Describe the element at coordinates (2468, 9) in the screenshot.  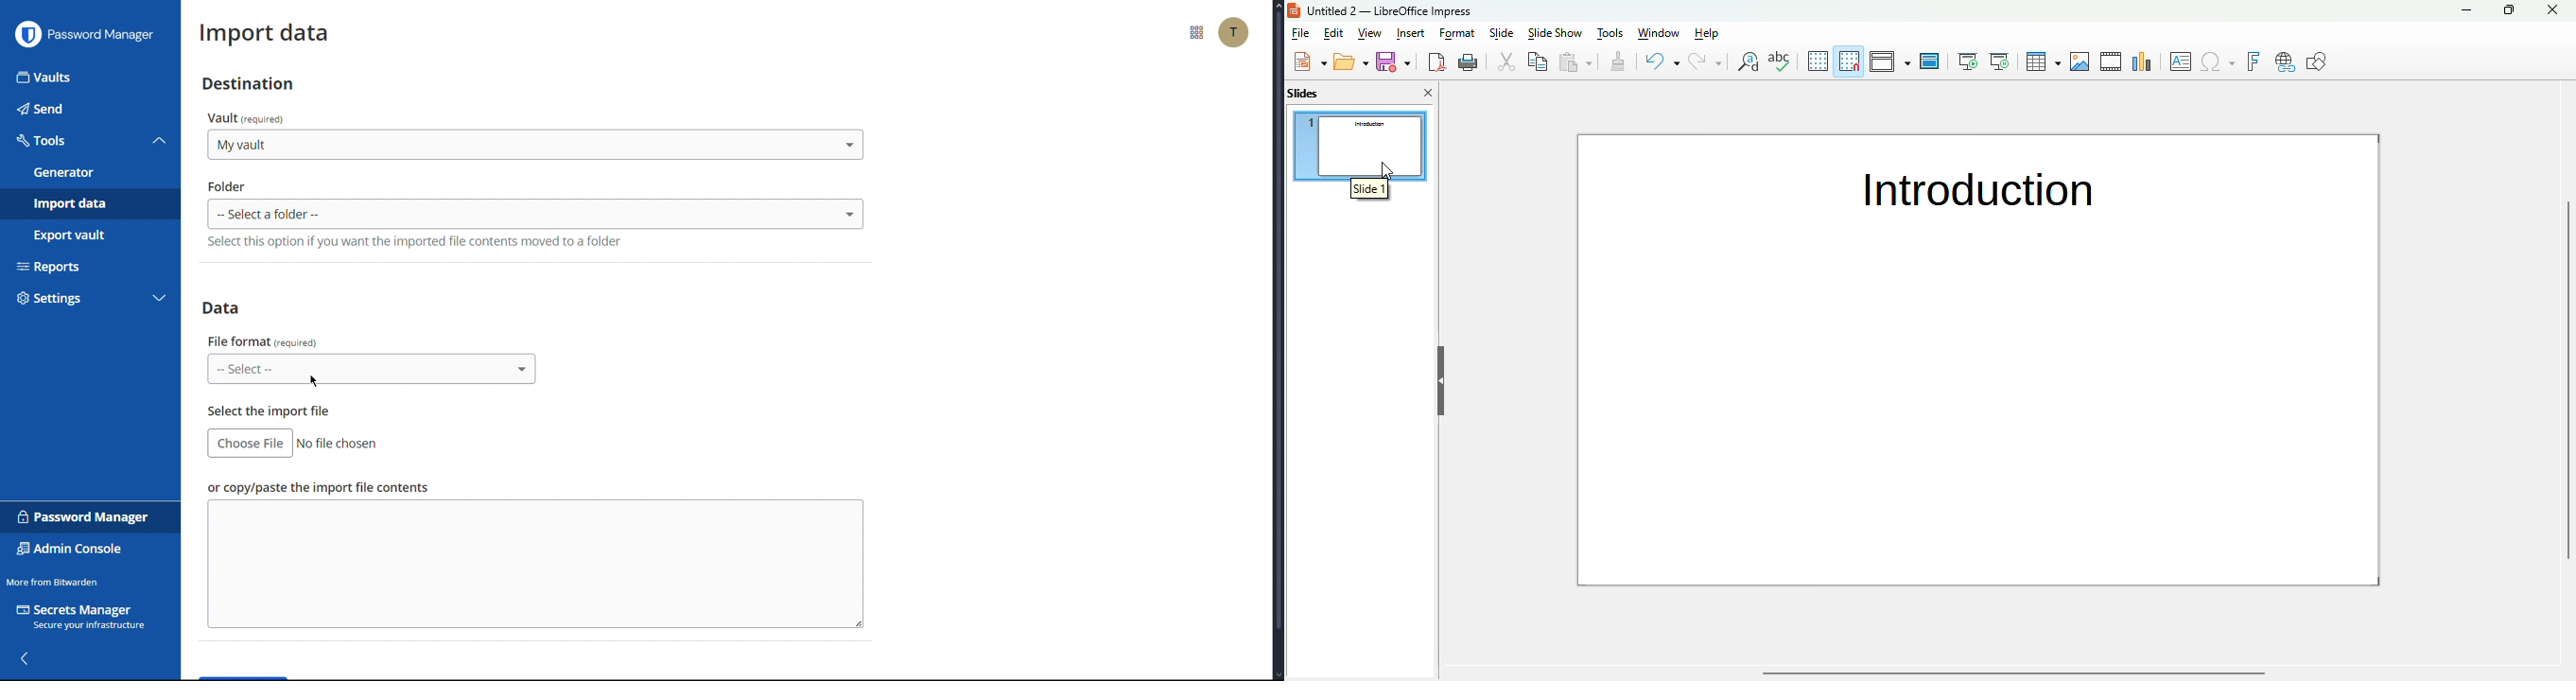
I see `minimize` at that location.